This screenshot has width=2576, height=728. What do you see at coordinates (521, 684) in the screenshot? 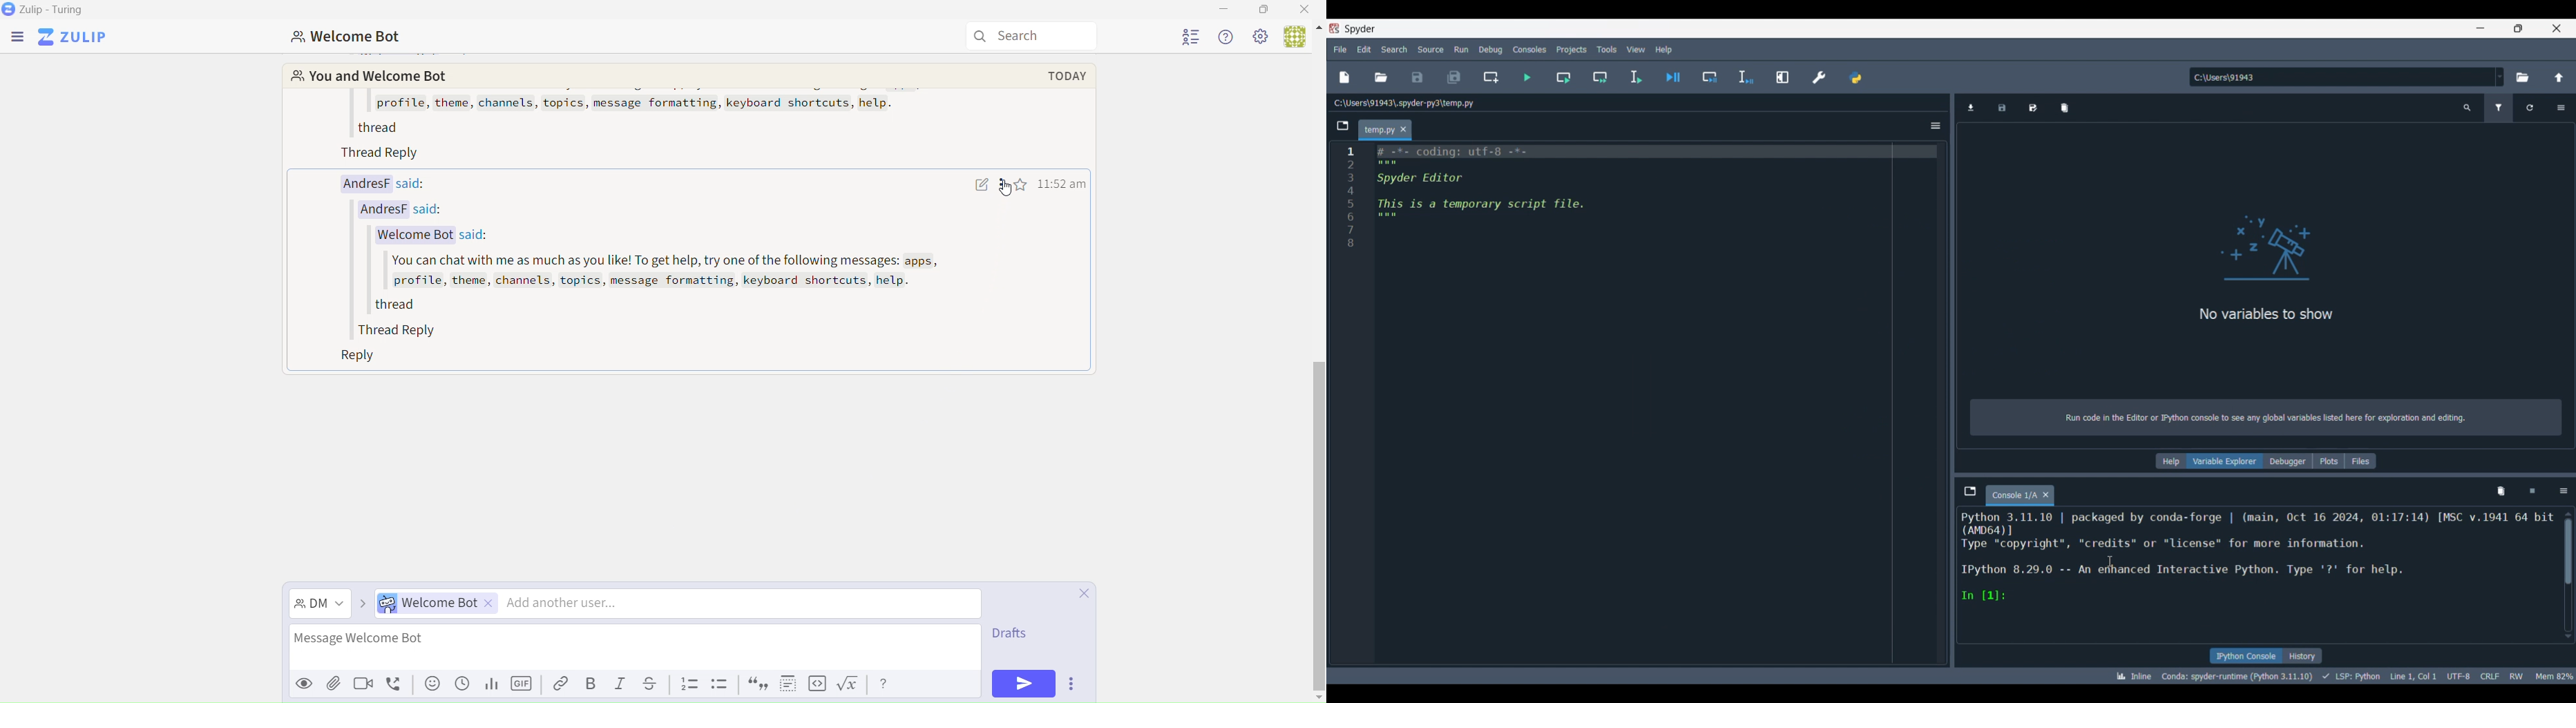
I see `GIF` at bounding box center [521, 684].